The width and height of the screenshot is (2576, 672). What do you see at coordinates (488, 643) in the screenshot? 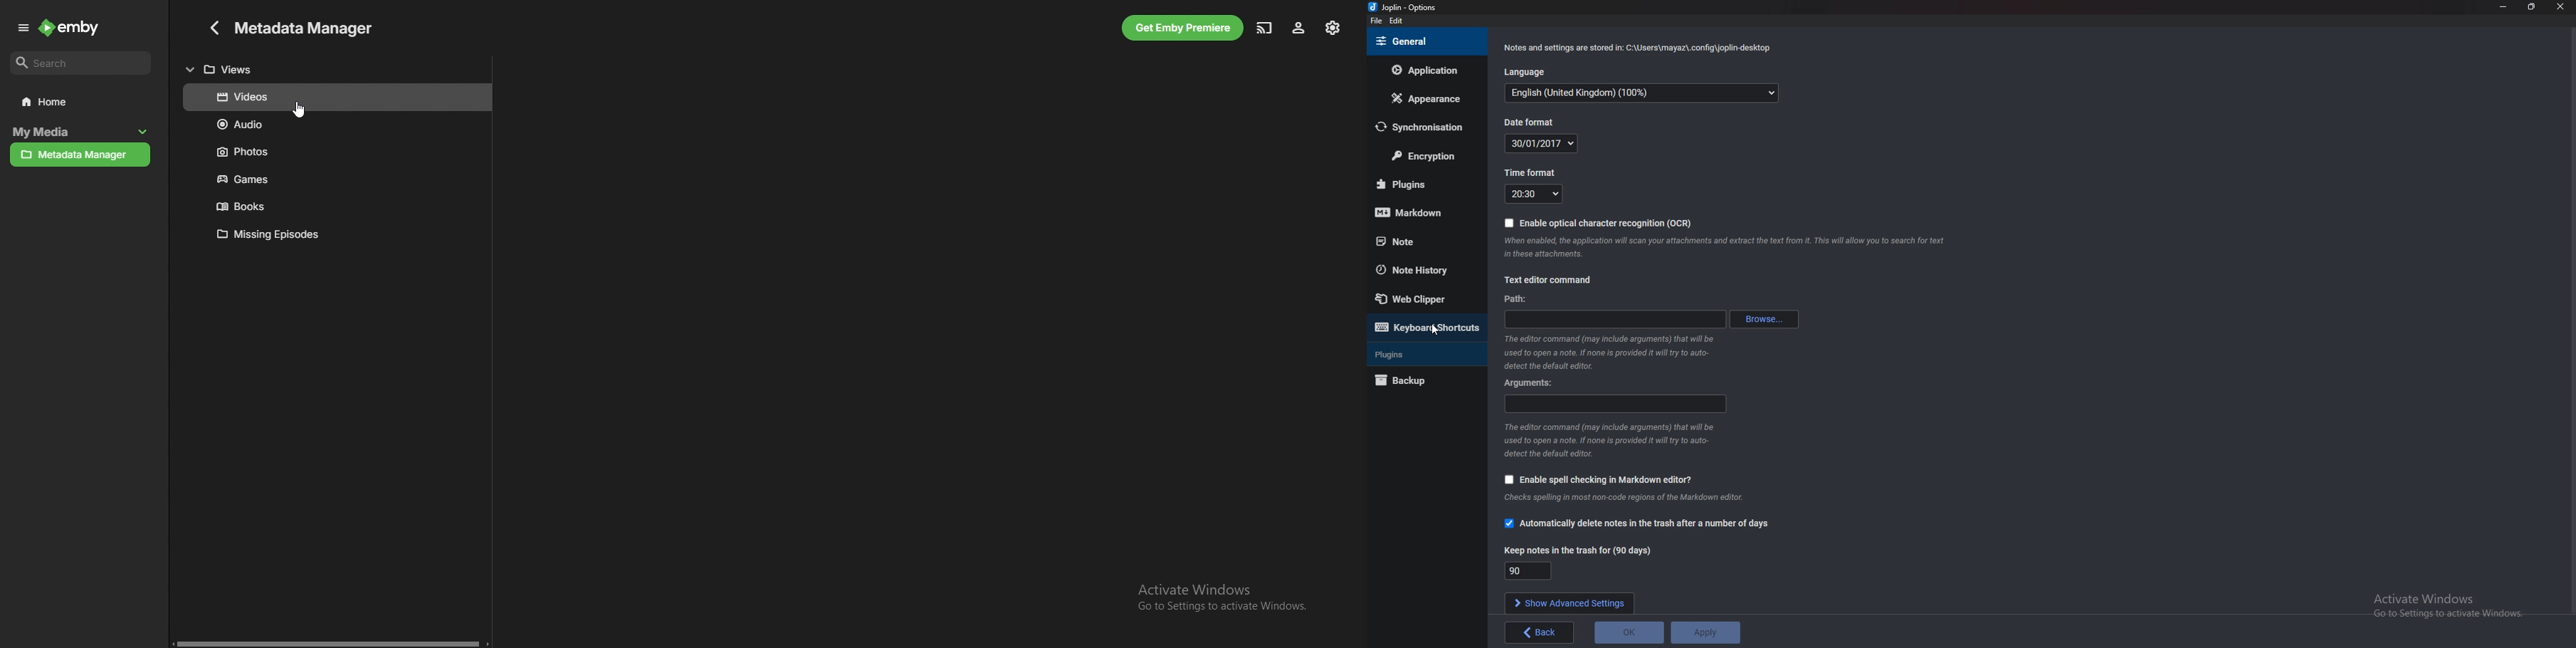
I see `go right` at bounding box center [488, 643].